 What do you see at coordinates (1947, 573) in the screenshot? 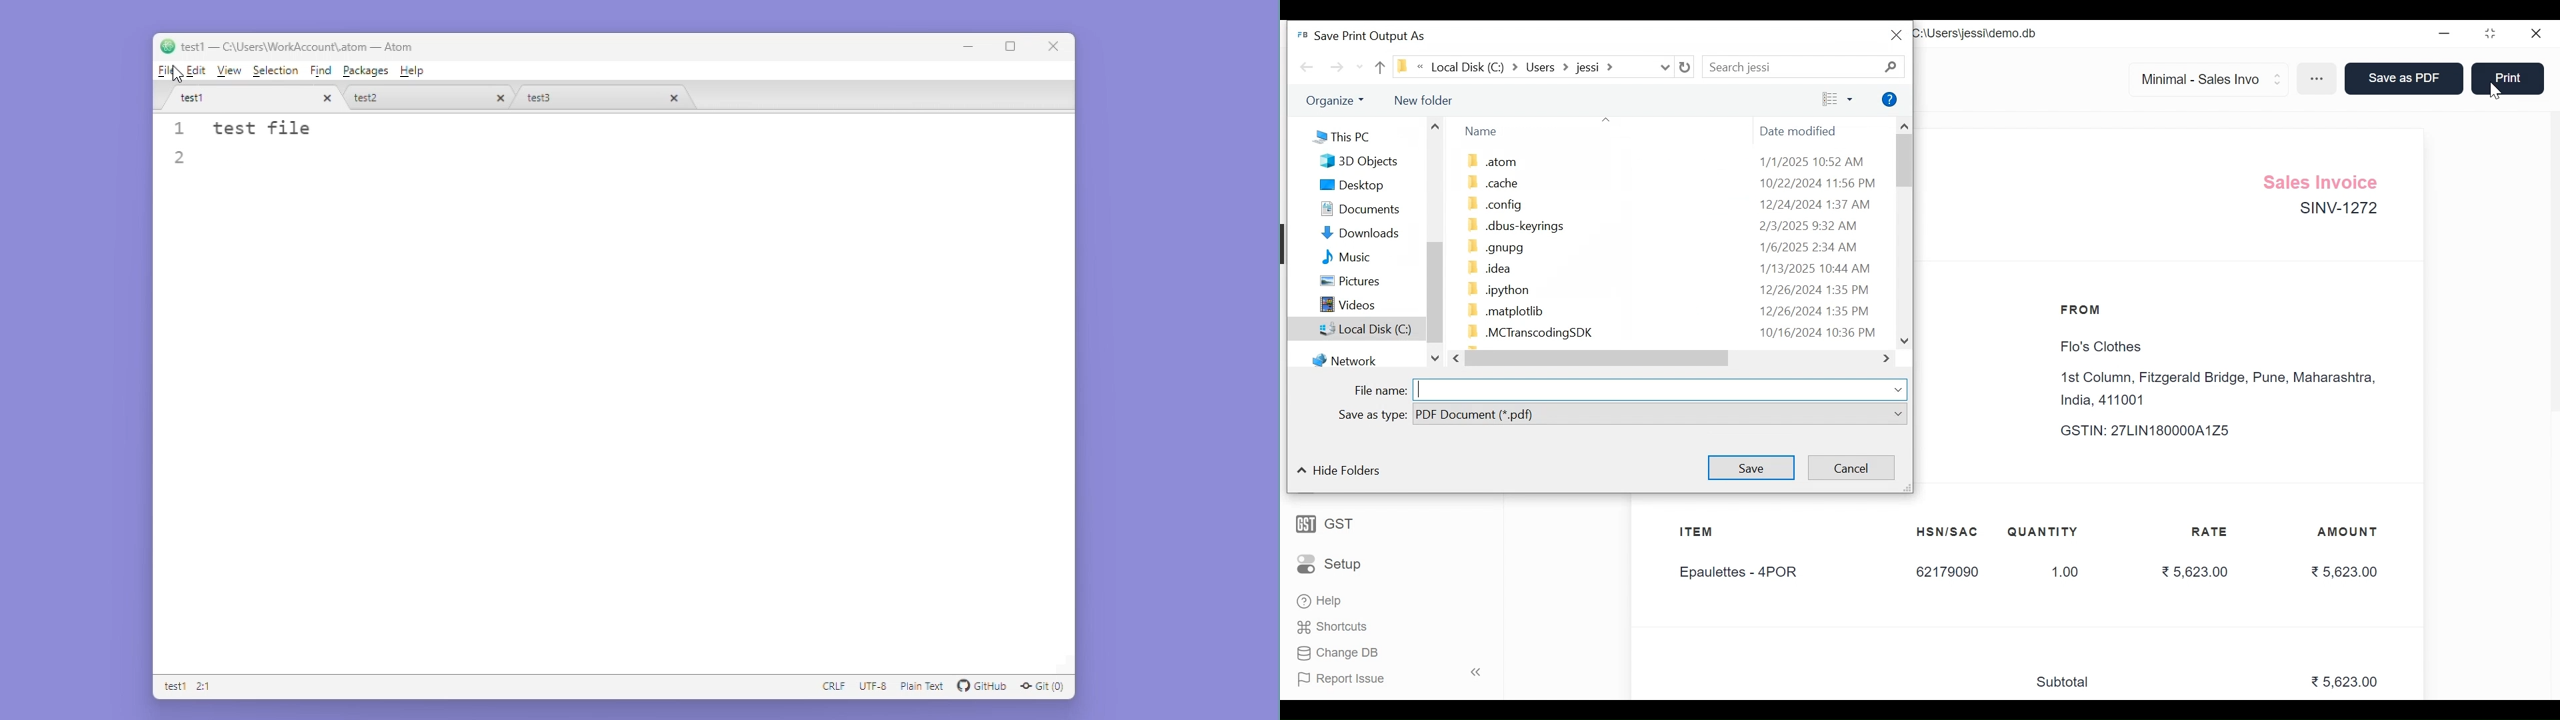
I see `62179090` at bounding box center [1947, 573].